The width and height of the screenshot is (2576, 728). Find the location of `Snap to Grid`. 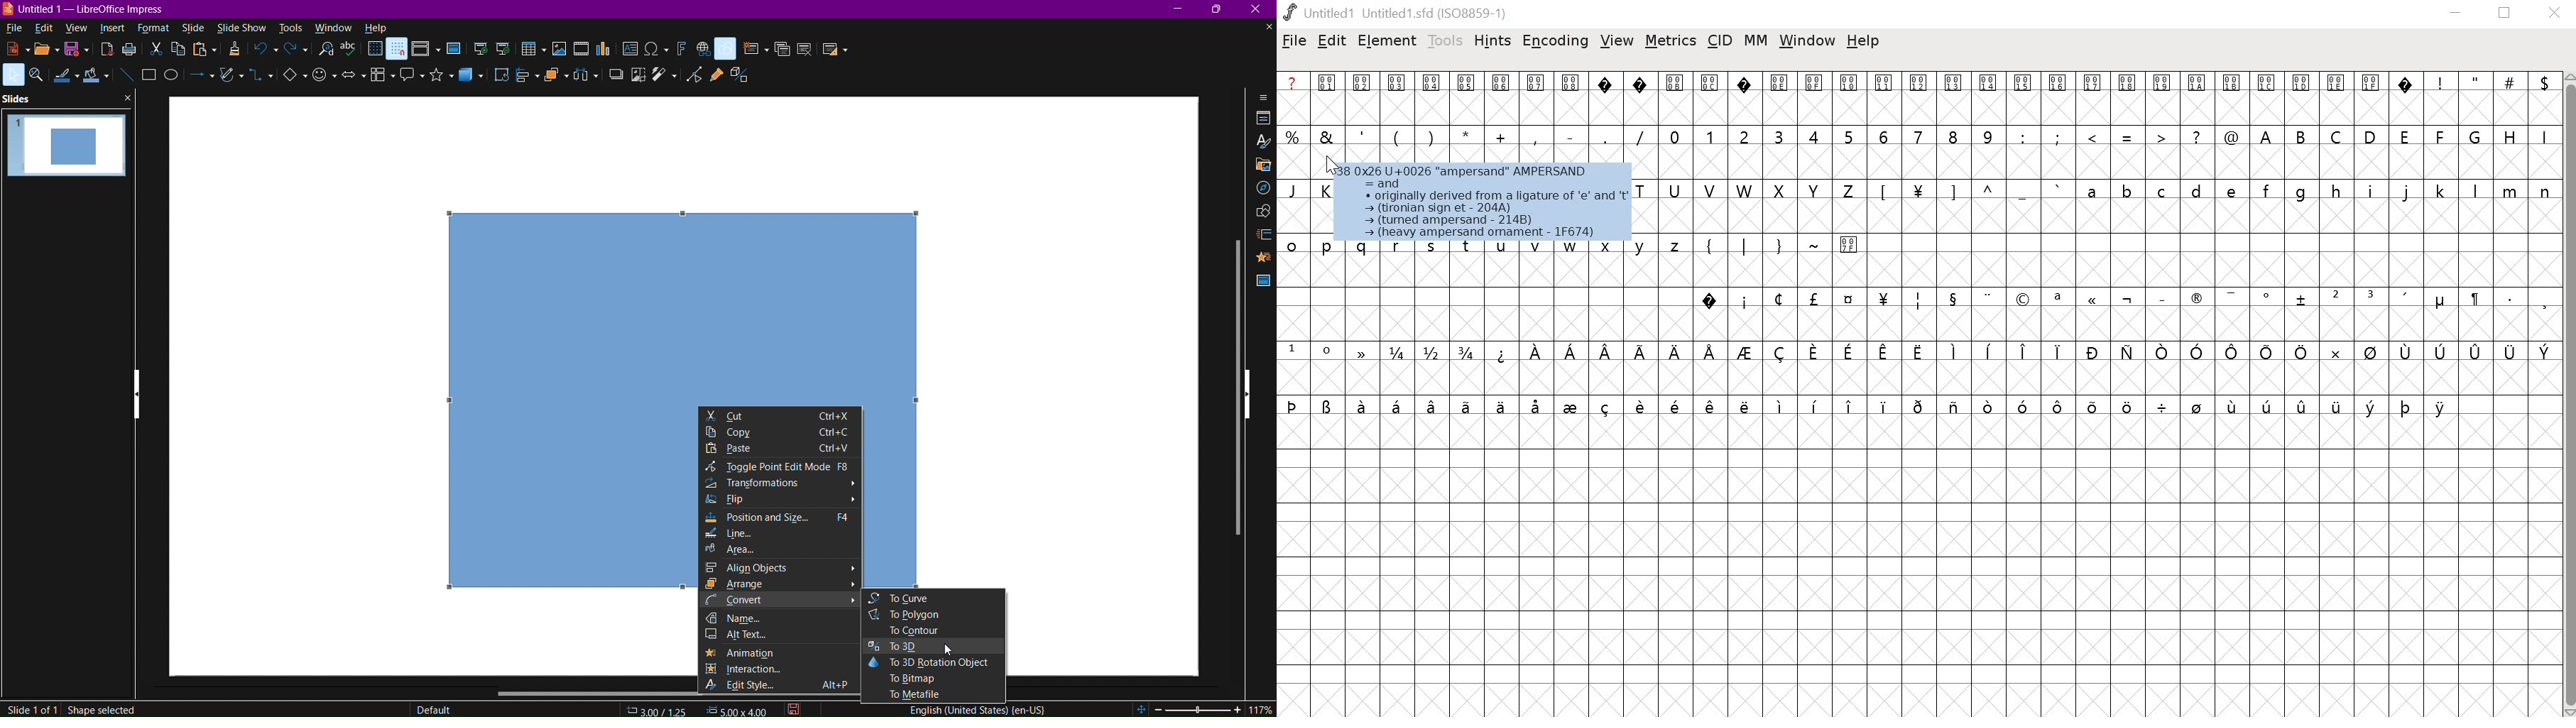

Snap to Grid is located at coordinates (398, 50).